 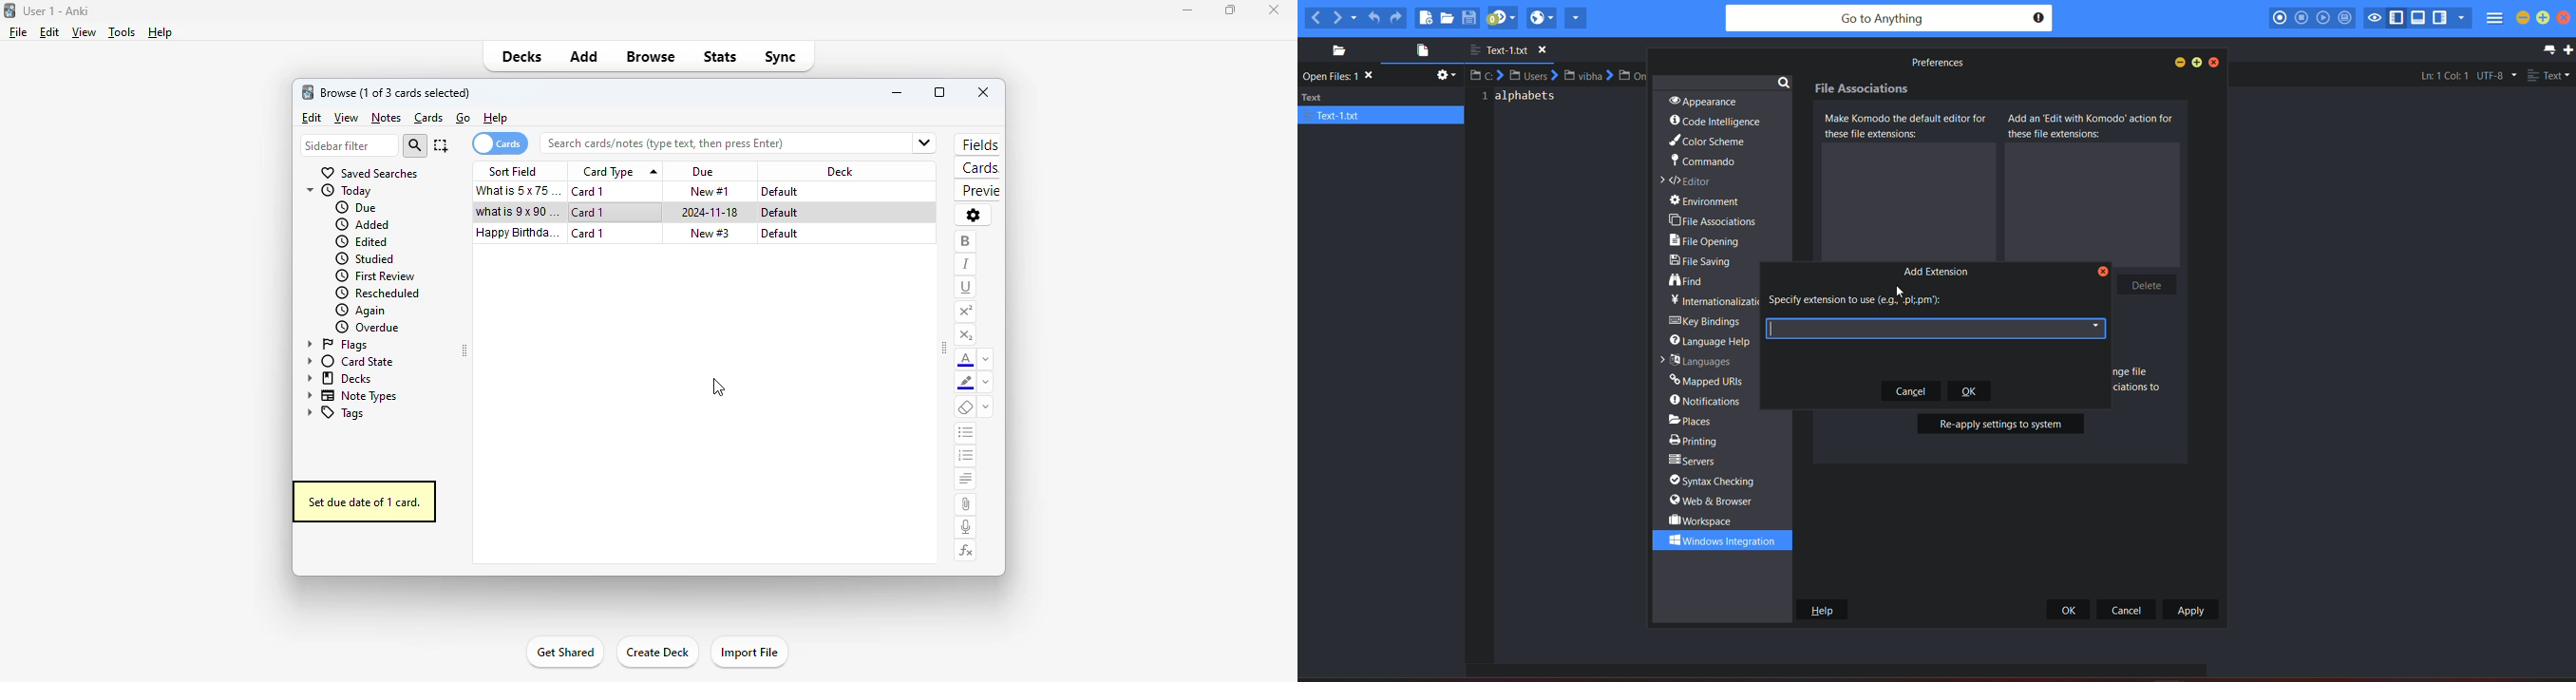 I want to click on first review, so click(x=374, y=277).